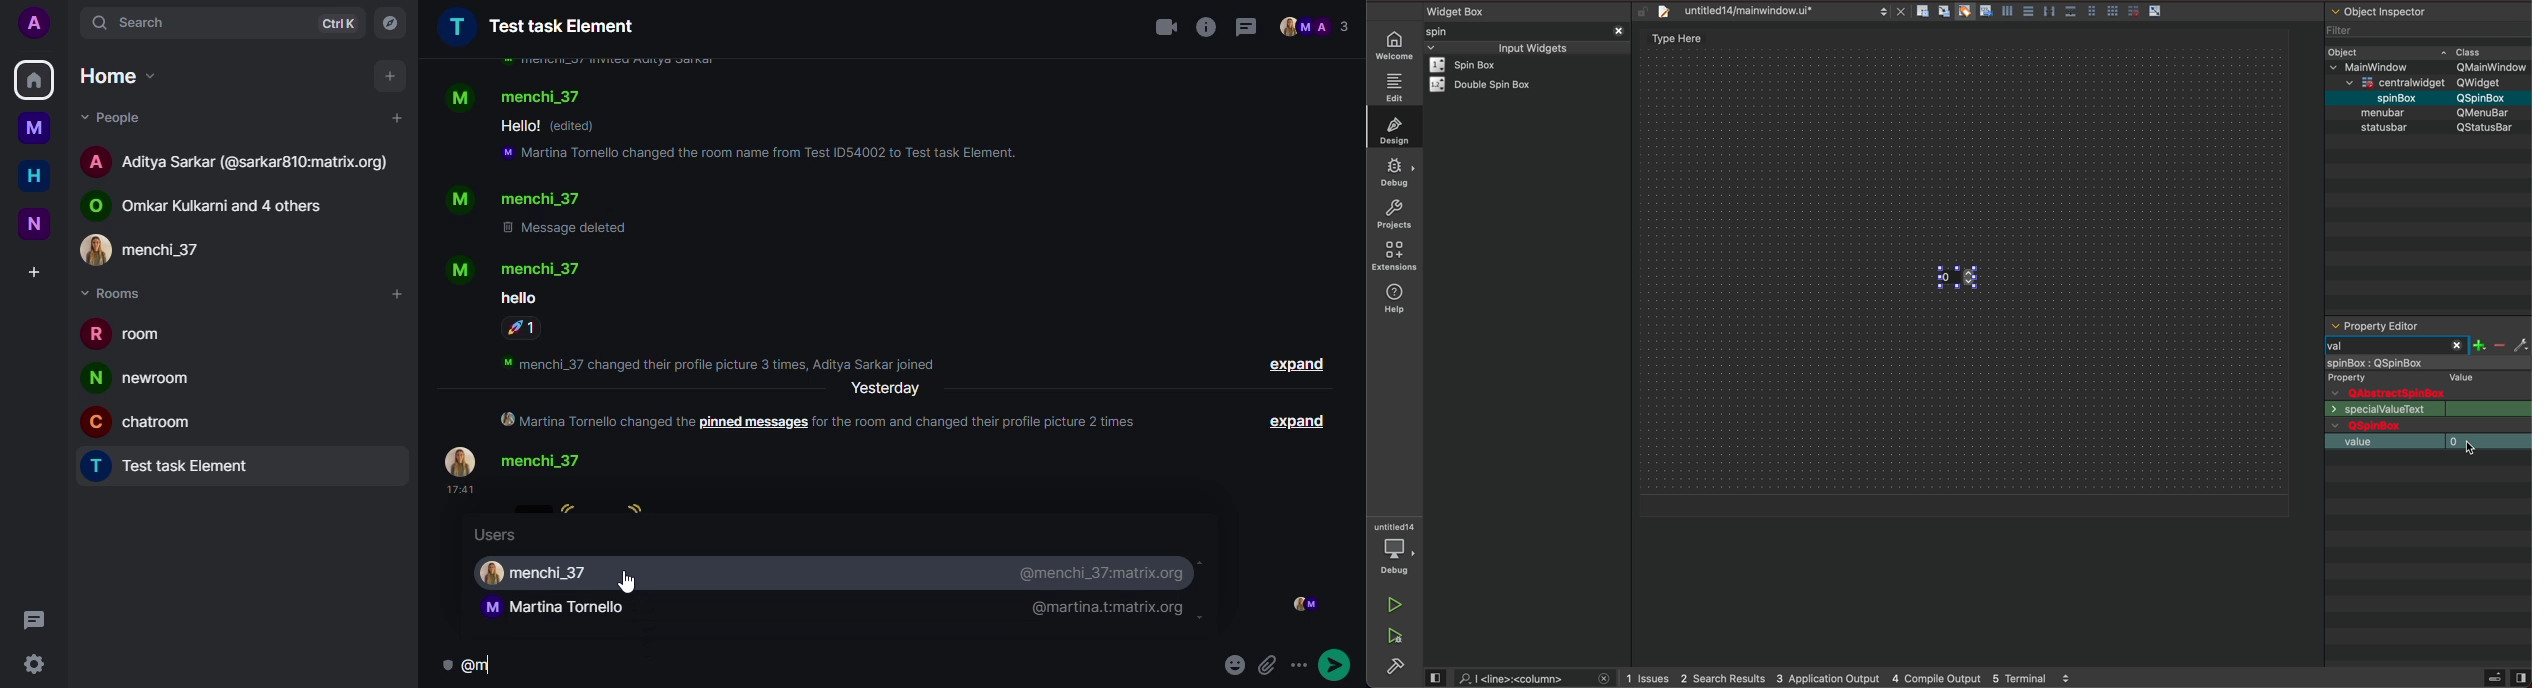 The height and width of the screenshot is (700, 2548). What do you see at coordinates (1393, 214) in the screenshot?
I see `projects` at bounding box center [1393, 214].